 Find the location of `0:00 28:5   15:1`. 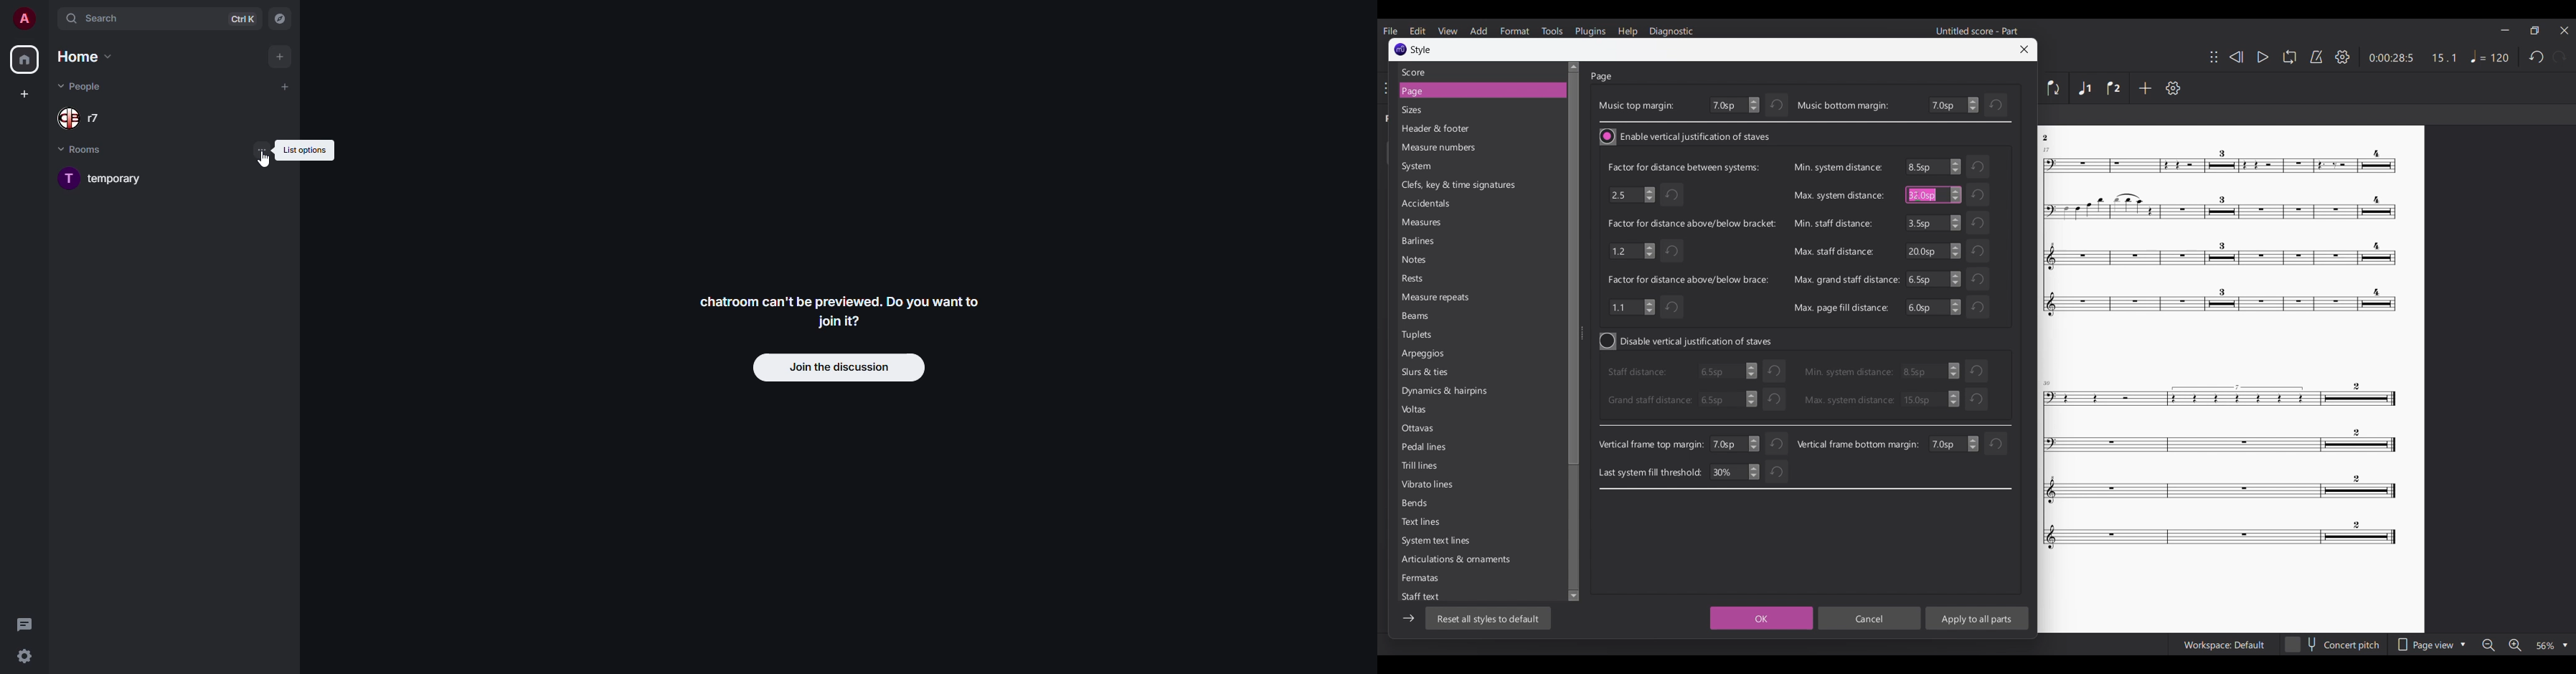

0:00 28:5   15:1 is located at coordinates (2412, 58).